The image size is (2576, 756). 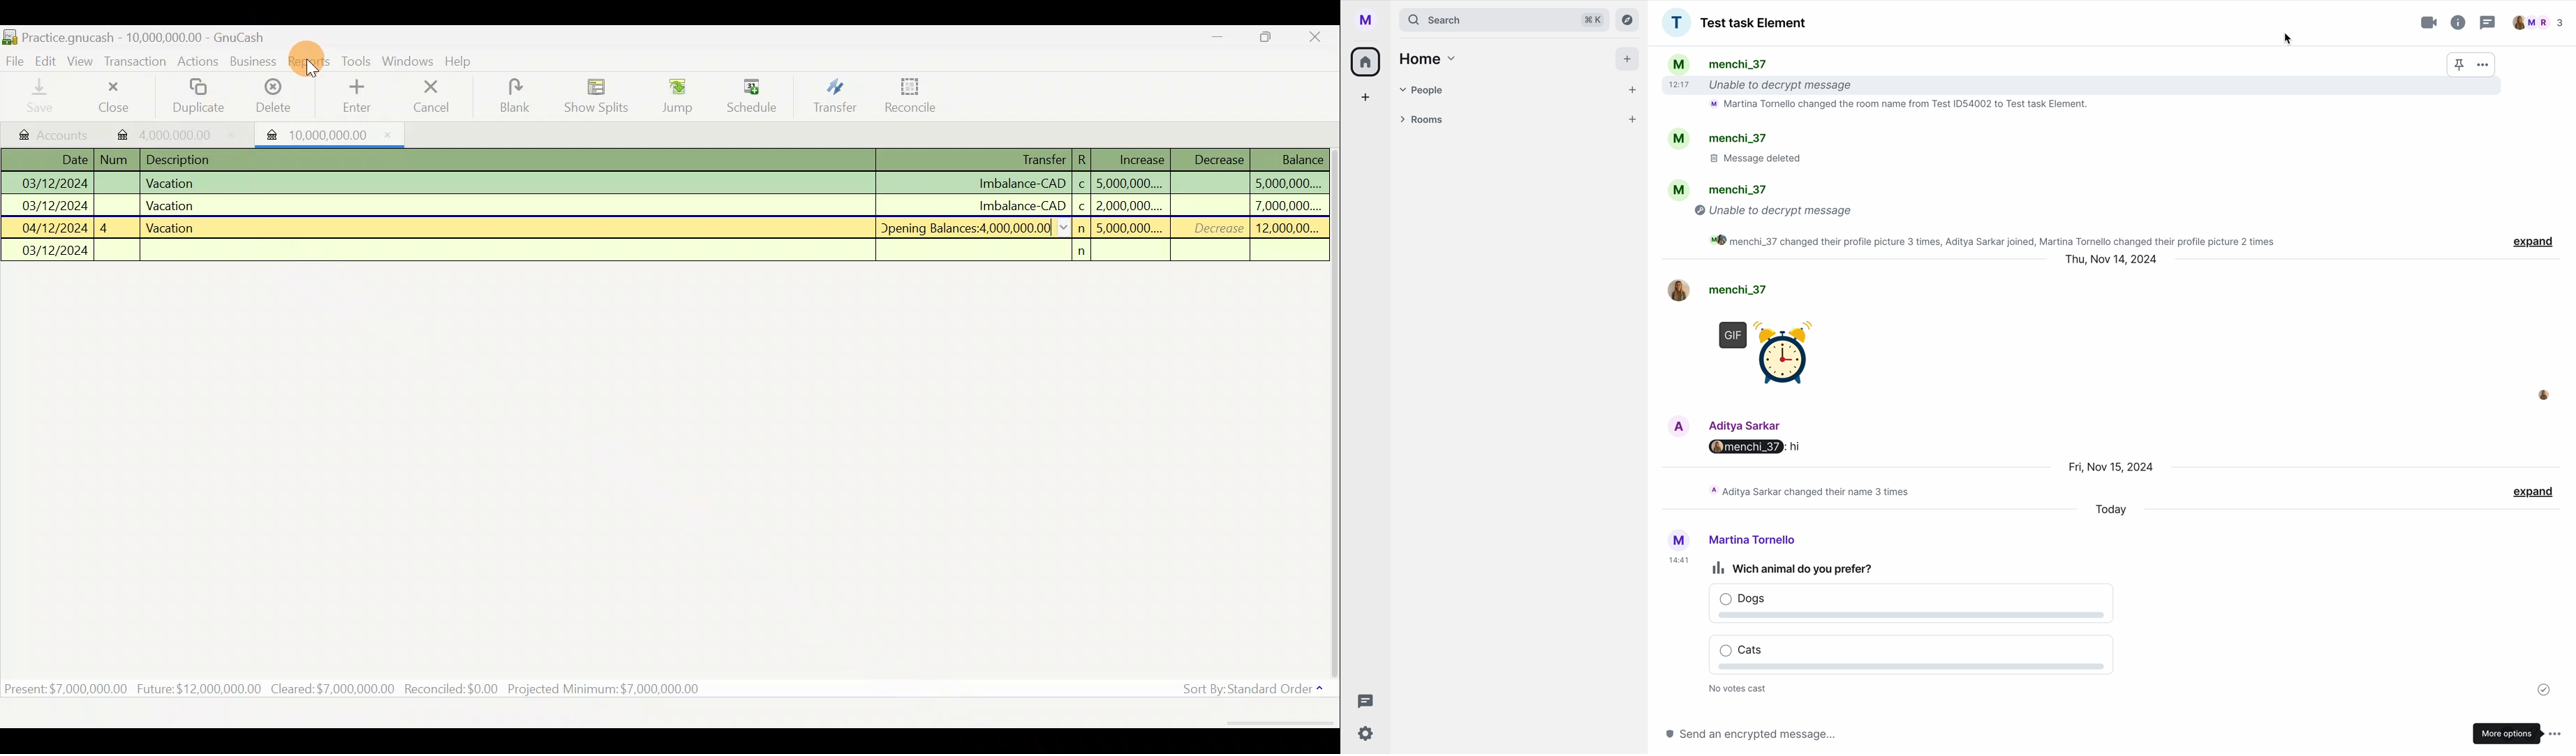 I want to click on View, so click(x=81, y=61).